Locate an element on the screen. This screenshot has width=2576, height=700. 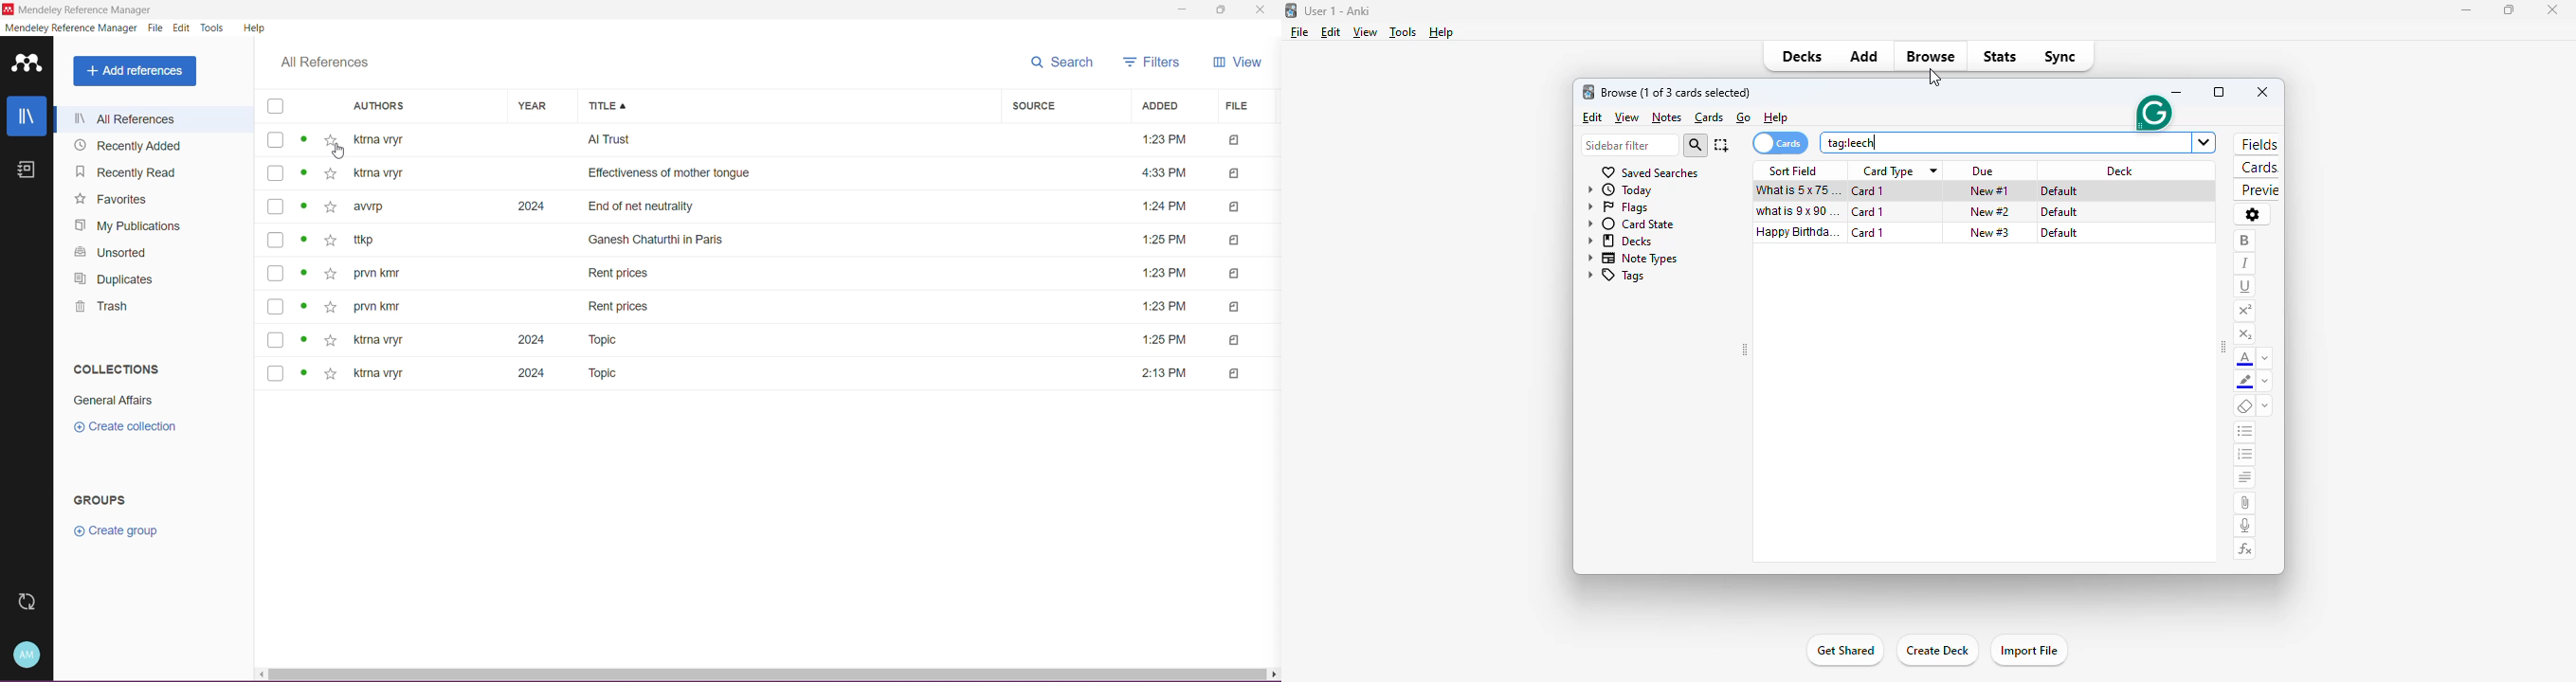
Indicates file type is located at coordinates (1235, 307).